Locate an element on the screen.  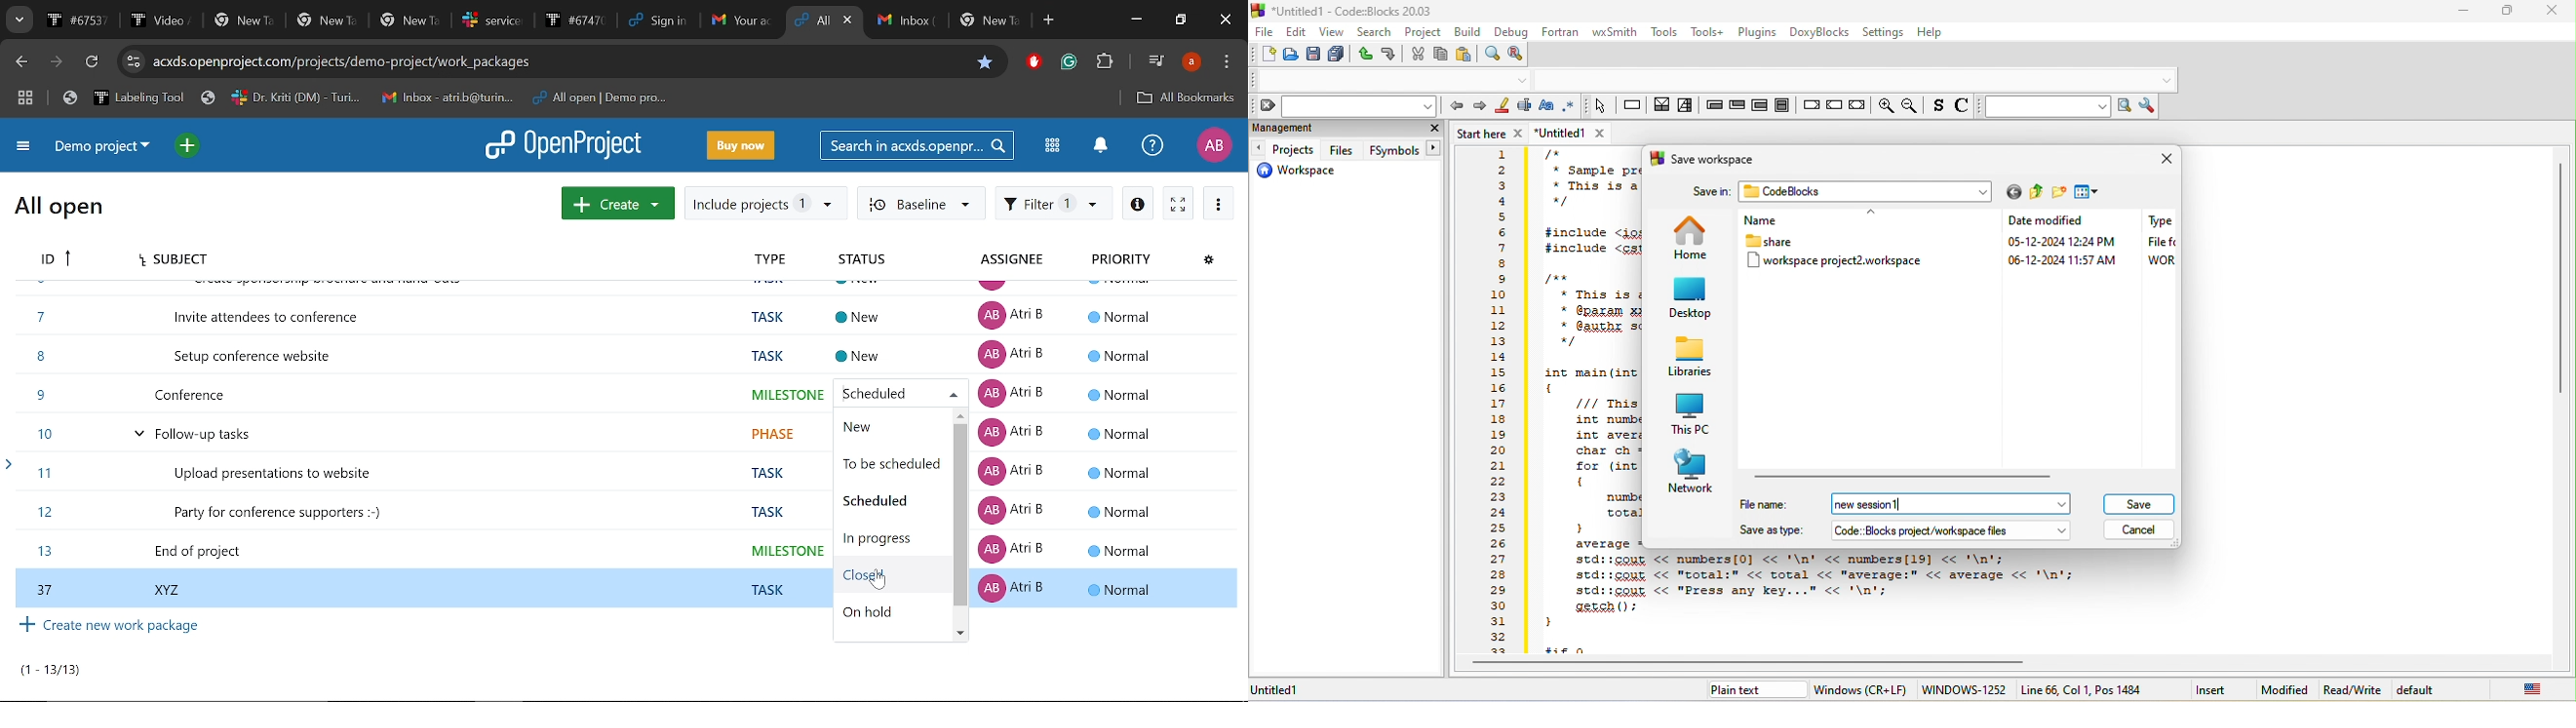
date modified is located at coordinates (2049, 240).